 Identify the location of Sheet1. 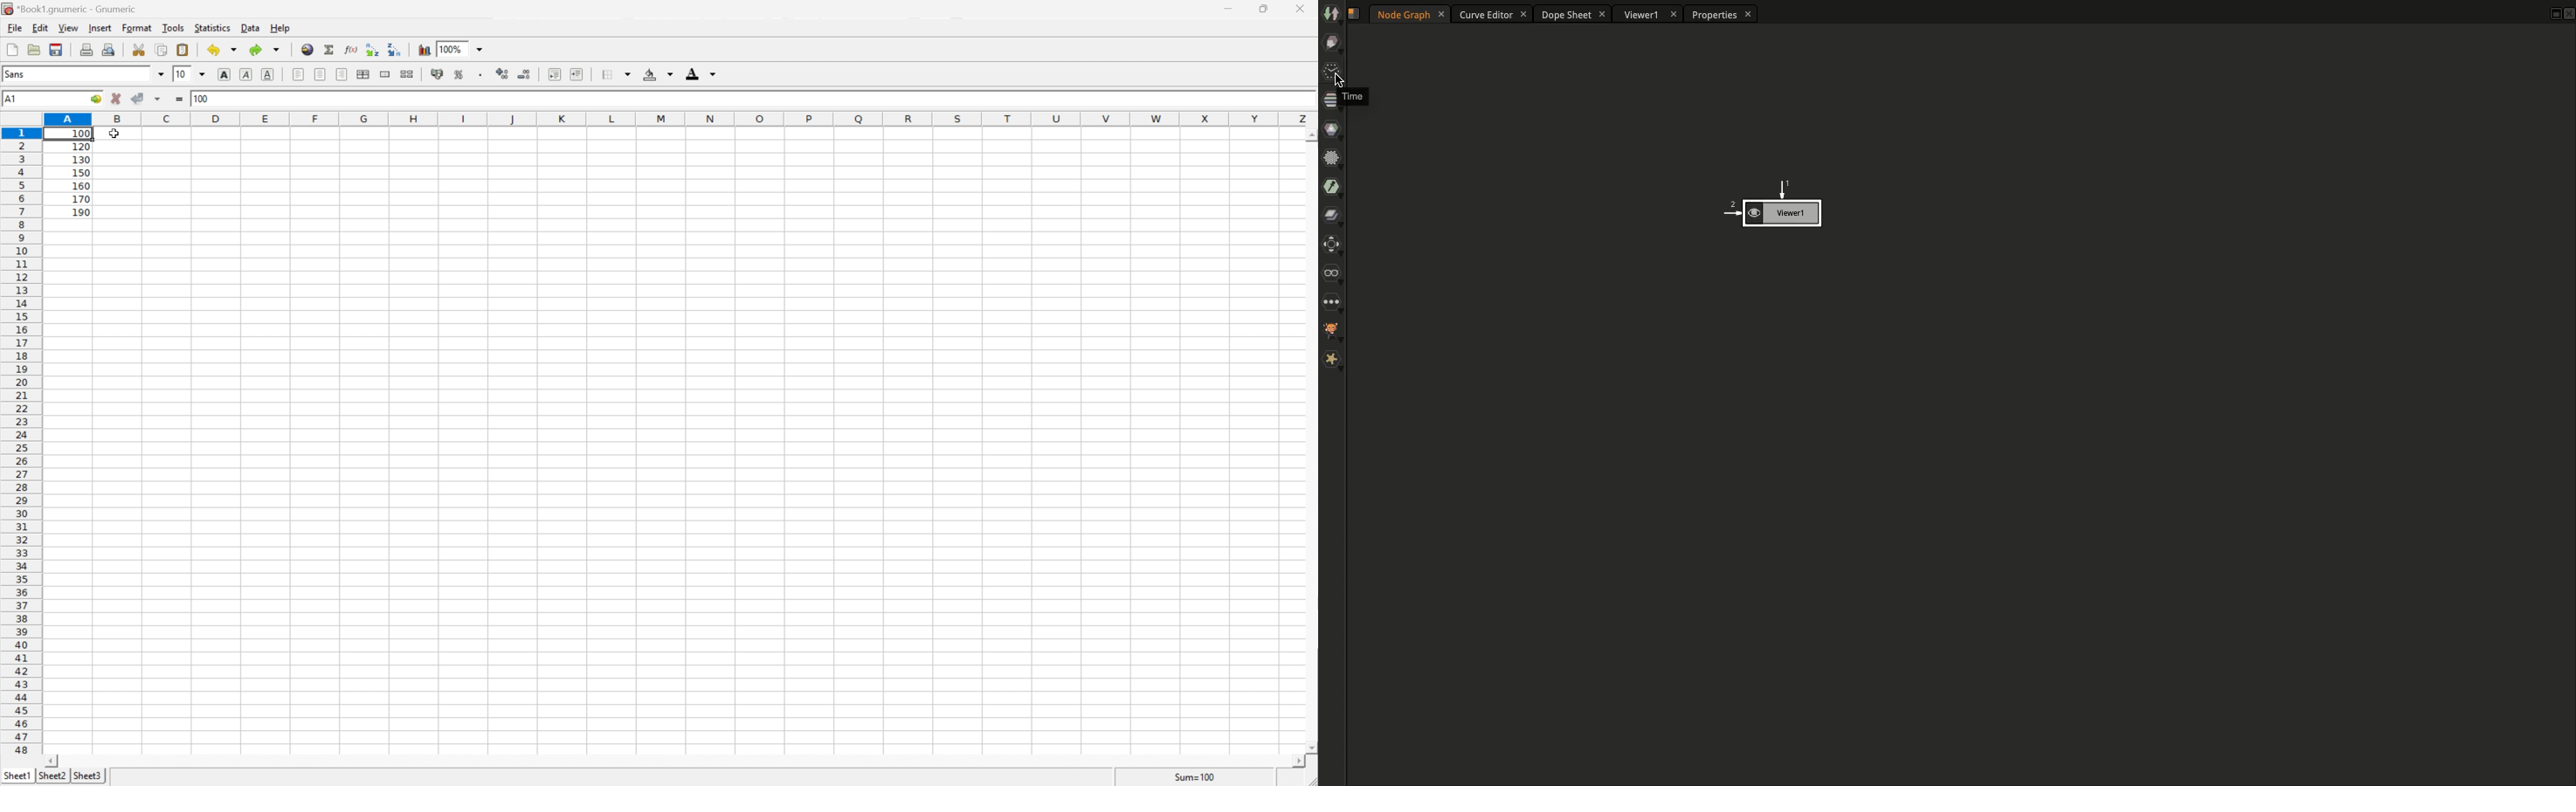
(15, 776).